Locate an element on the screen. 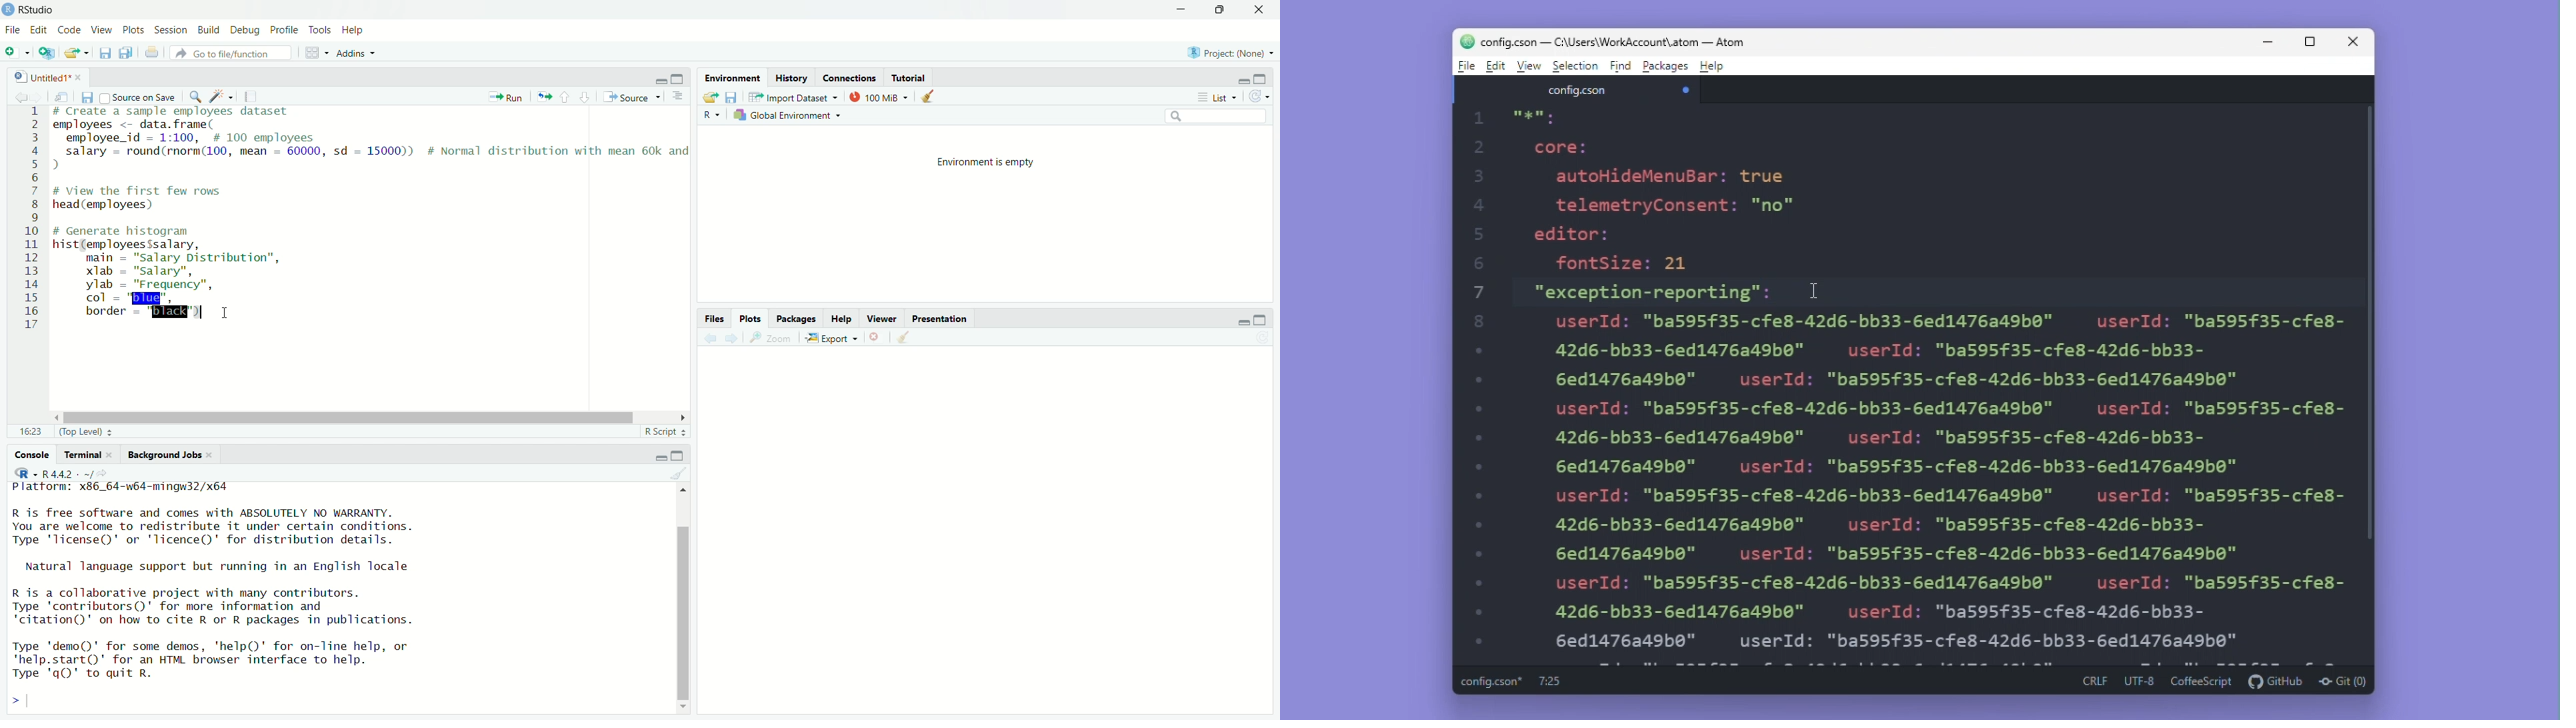  Close is located at coordinates (2353, 41).